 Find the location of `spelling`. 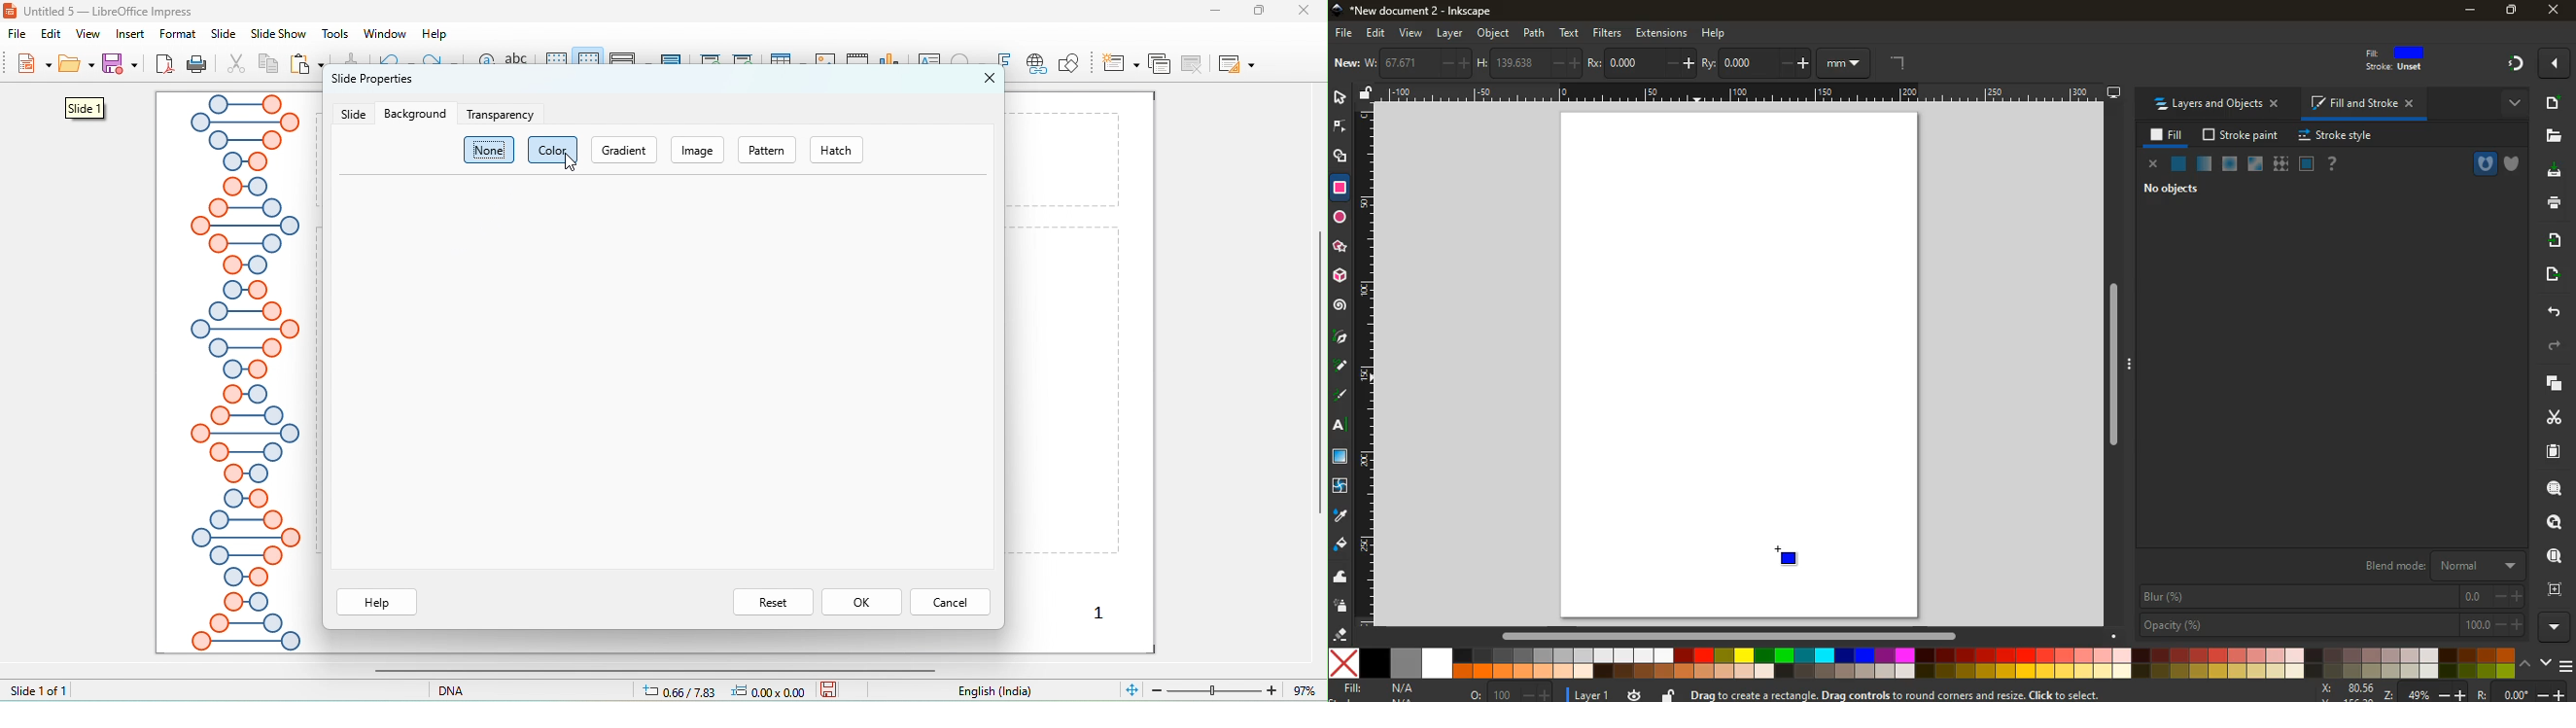

spelling is located at coordinates (520, 65).